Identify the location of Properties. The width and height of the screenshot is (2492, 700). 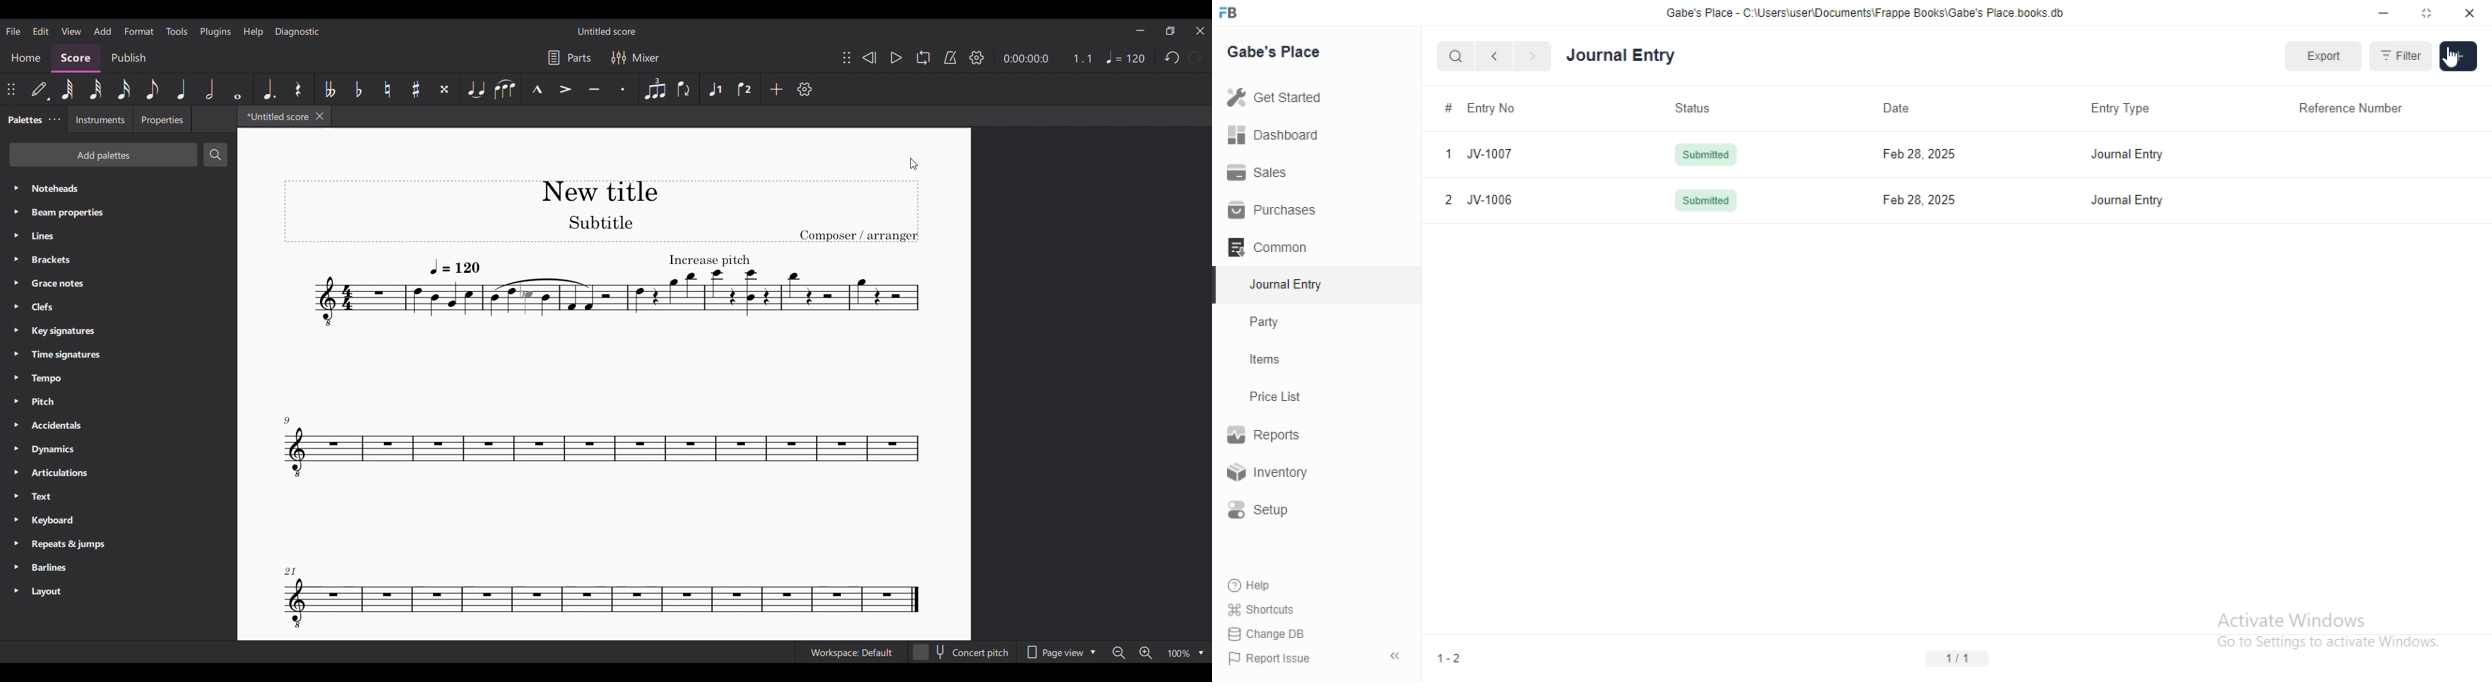
(162, 119).